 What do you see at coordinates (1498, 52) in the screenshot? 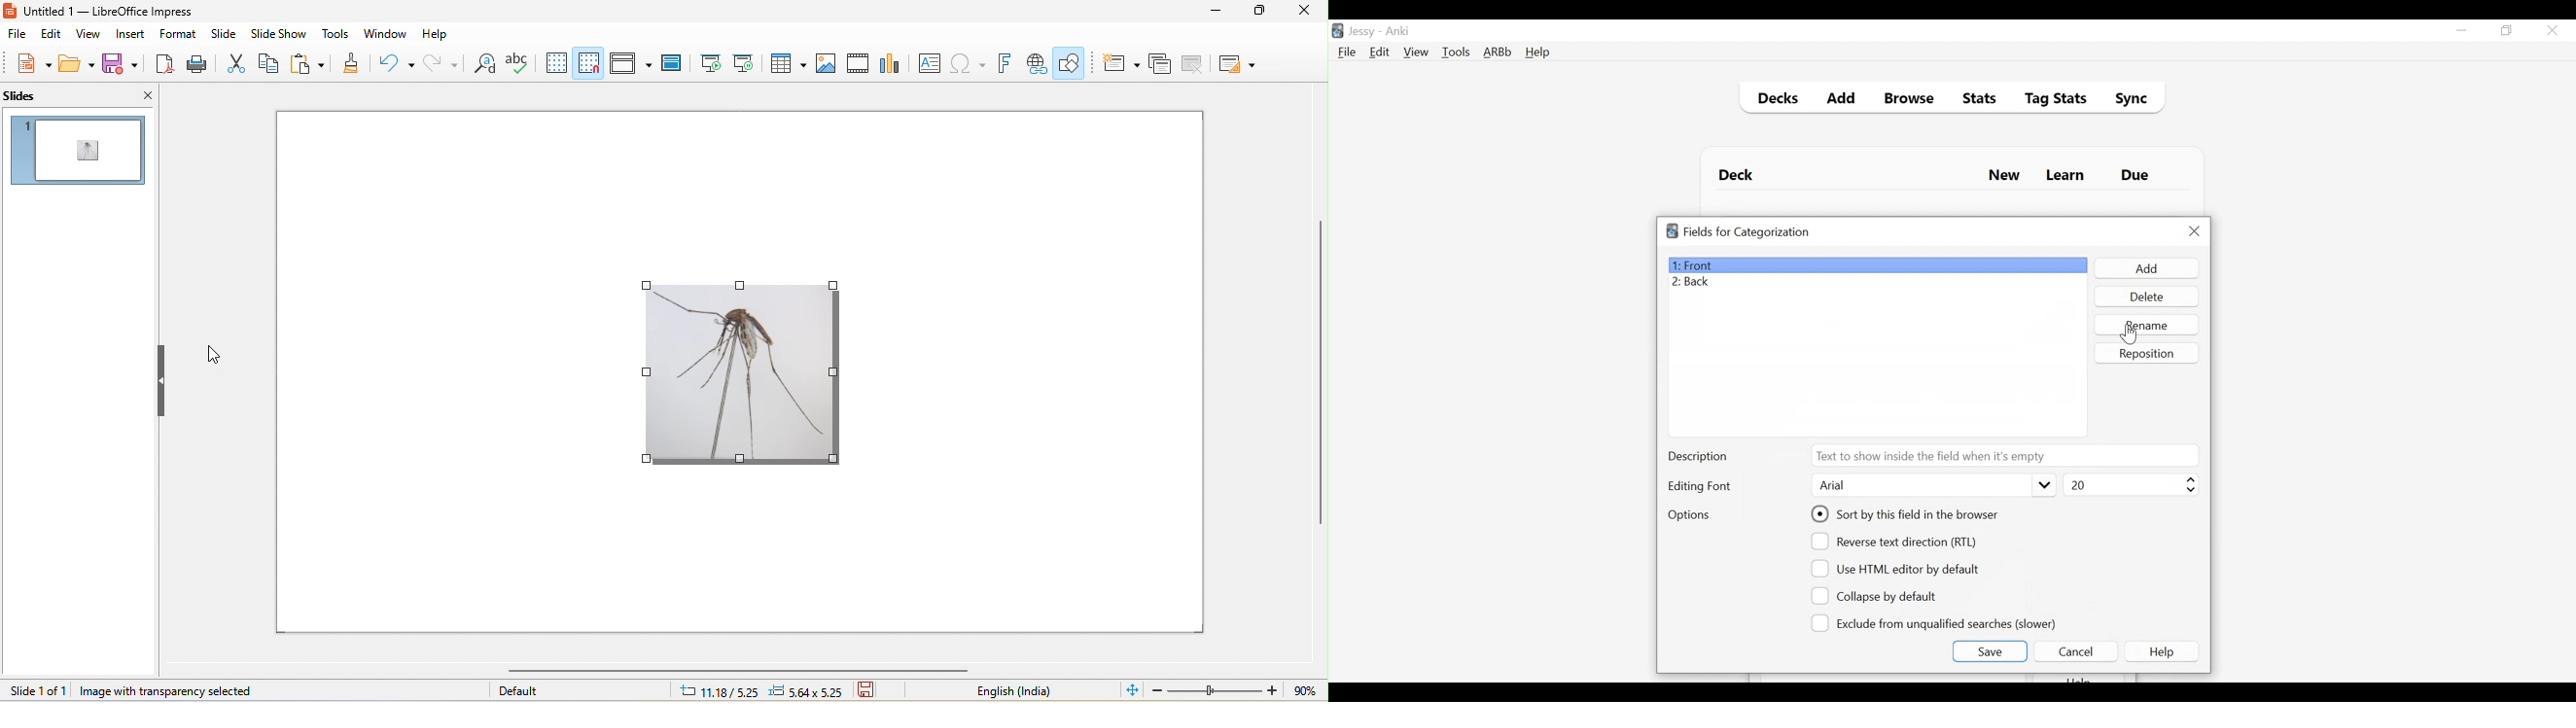
I see `Advanced Review Button bar` at bounding box center [1498, 52].